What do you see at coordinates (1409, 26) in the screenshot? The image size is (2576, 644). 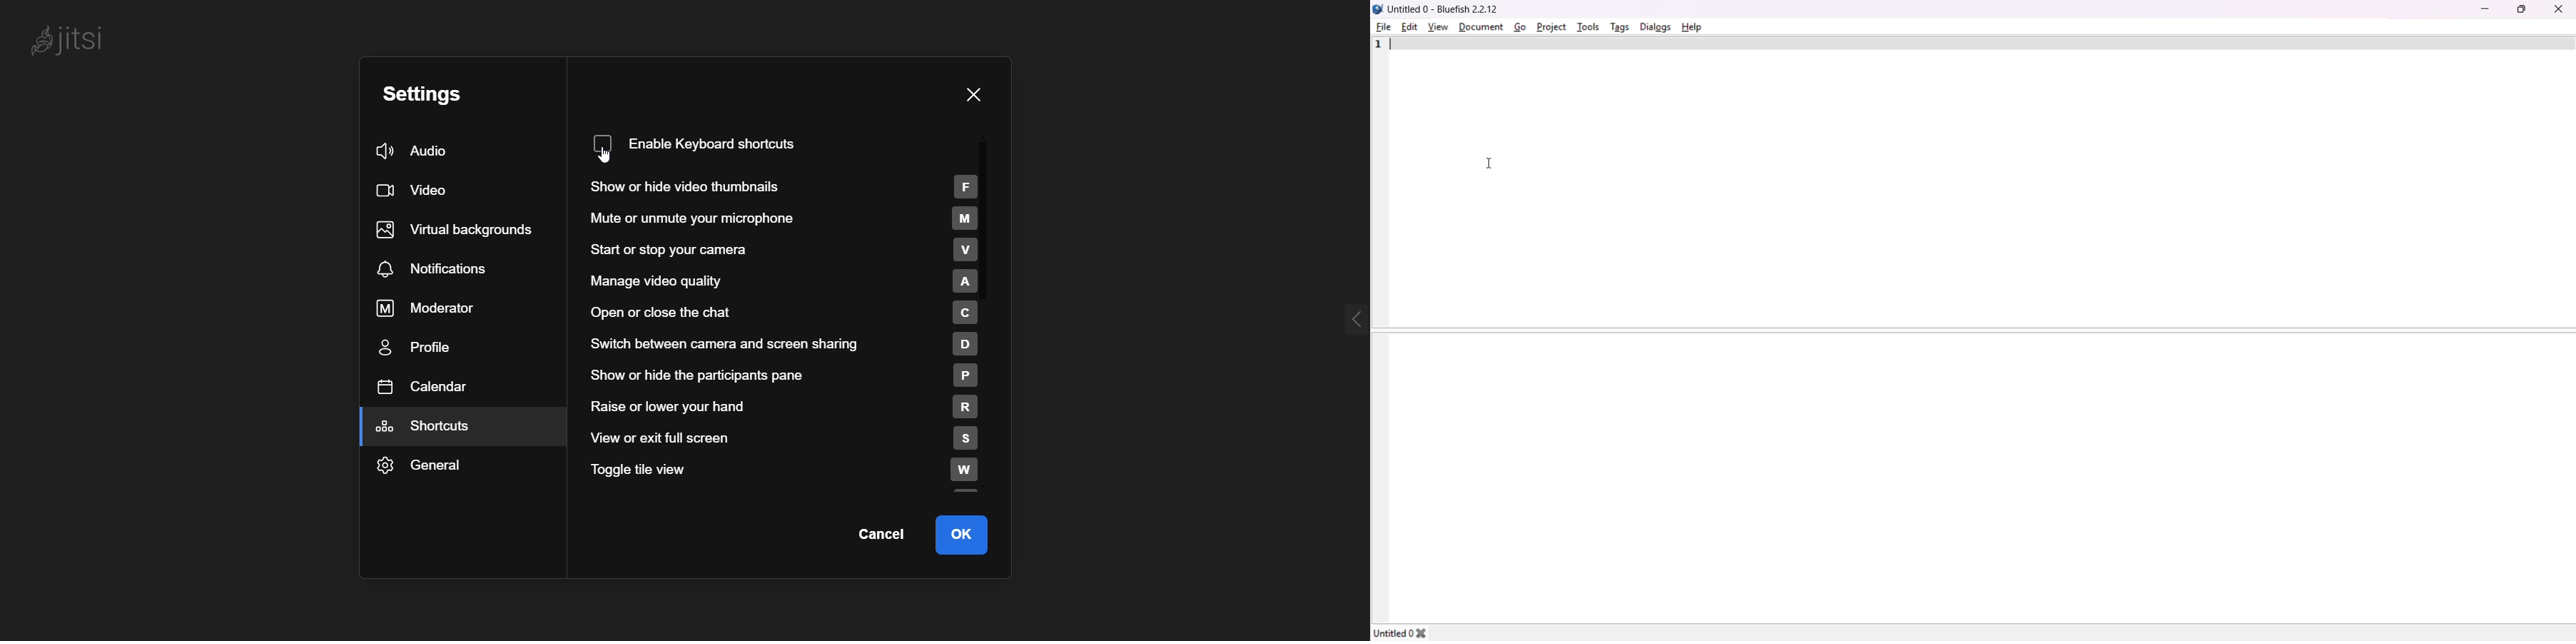 I see `edit` at bounding box center [1409, 26].